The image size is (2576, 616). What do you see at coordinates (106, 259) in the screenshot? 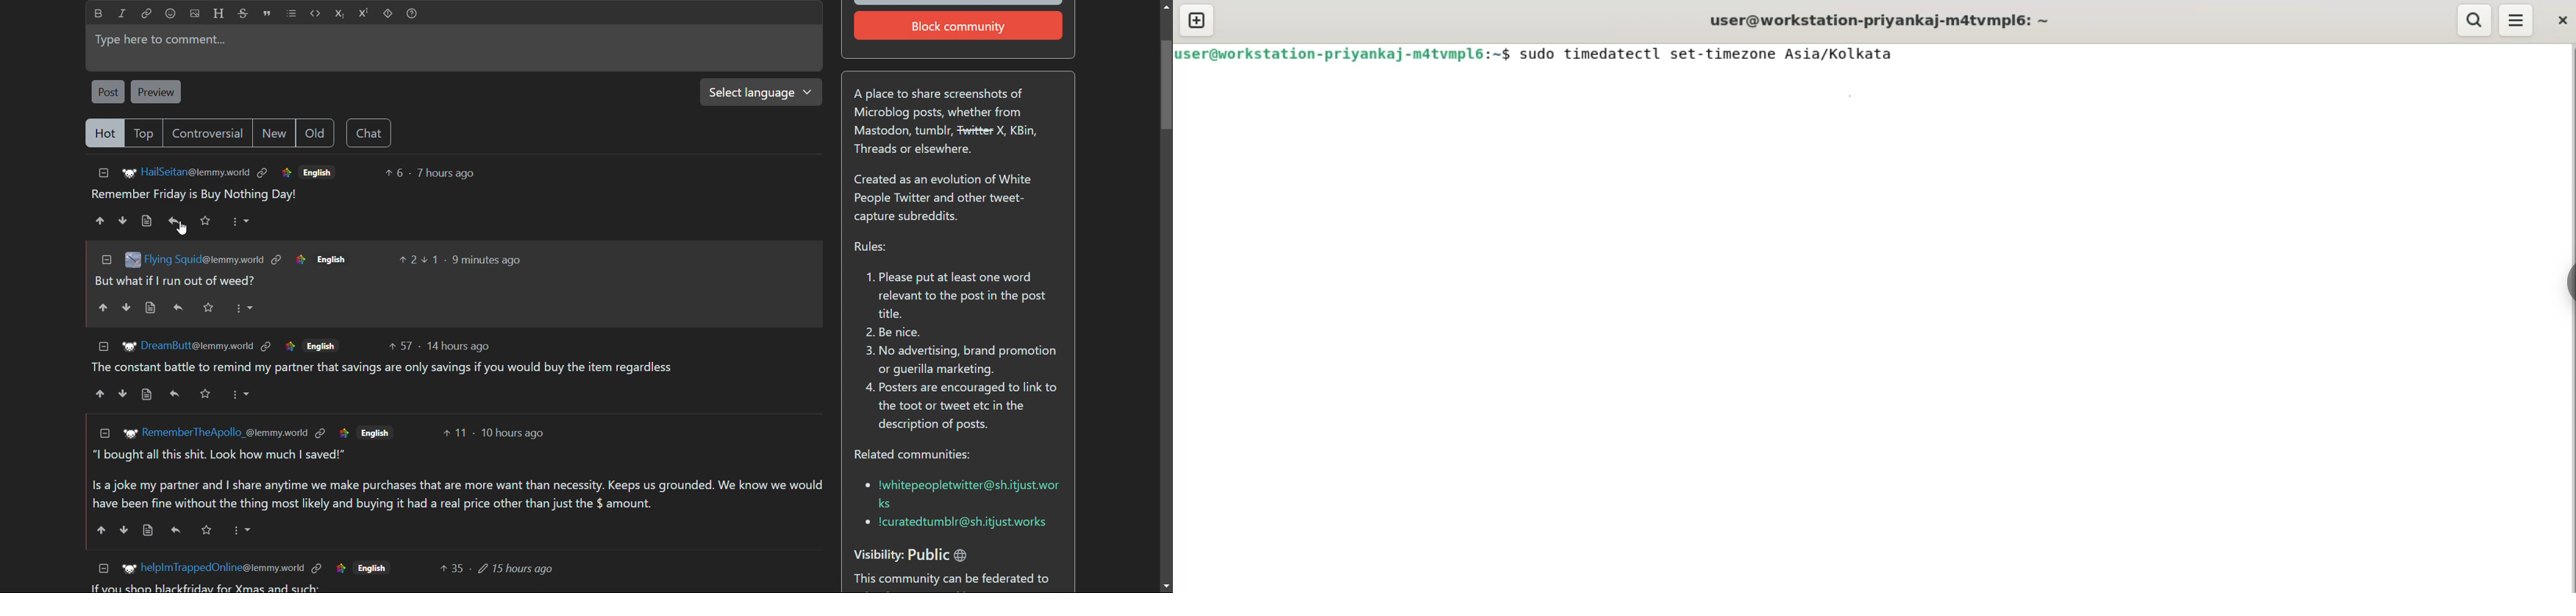
I see `collapse` at bounding box center [106, 259].